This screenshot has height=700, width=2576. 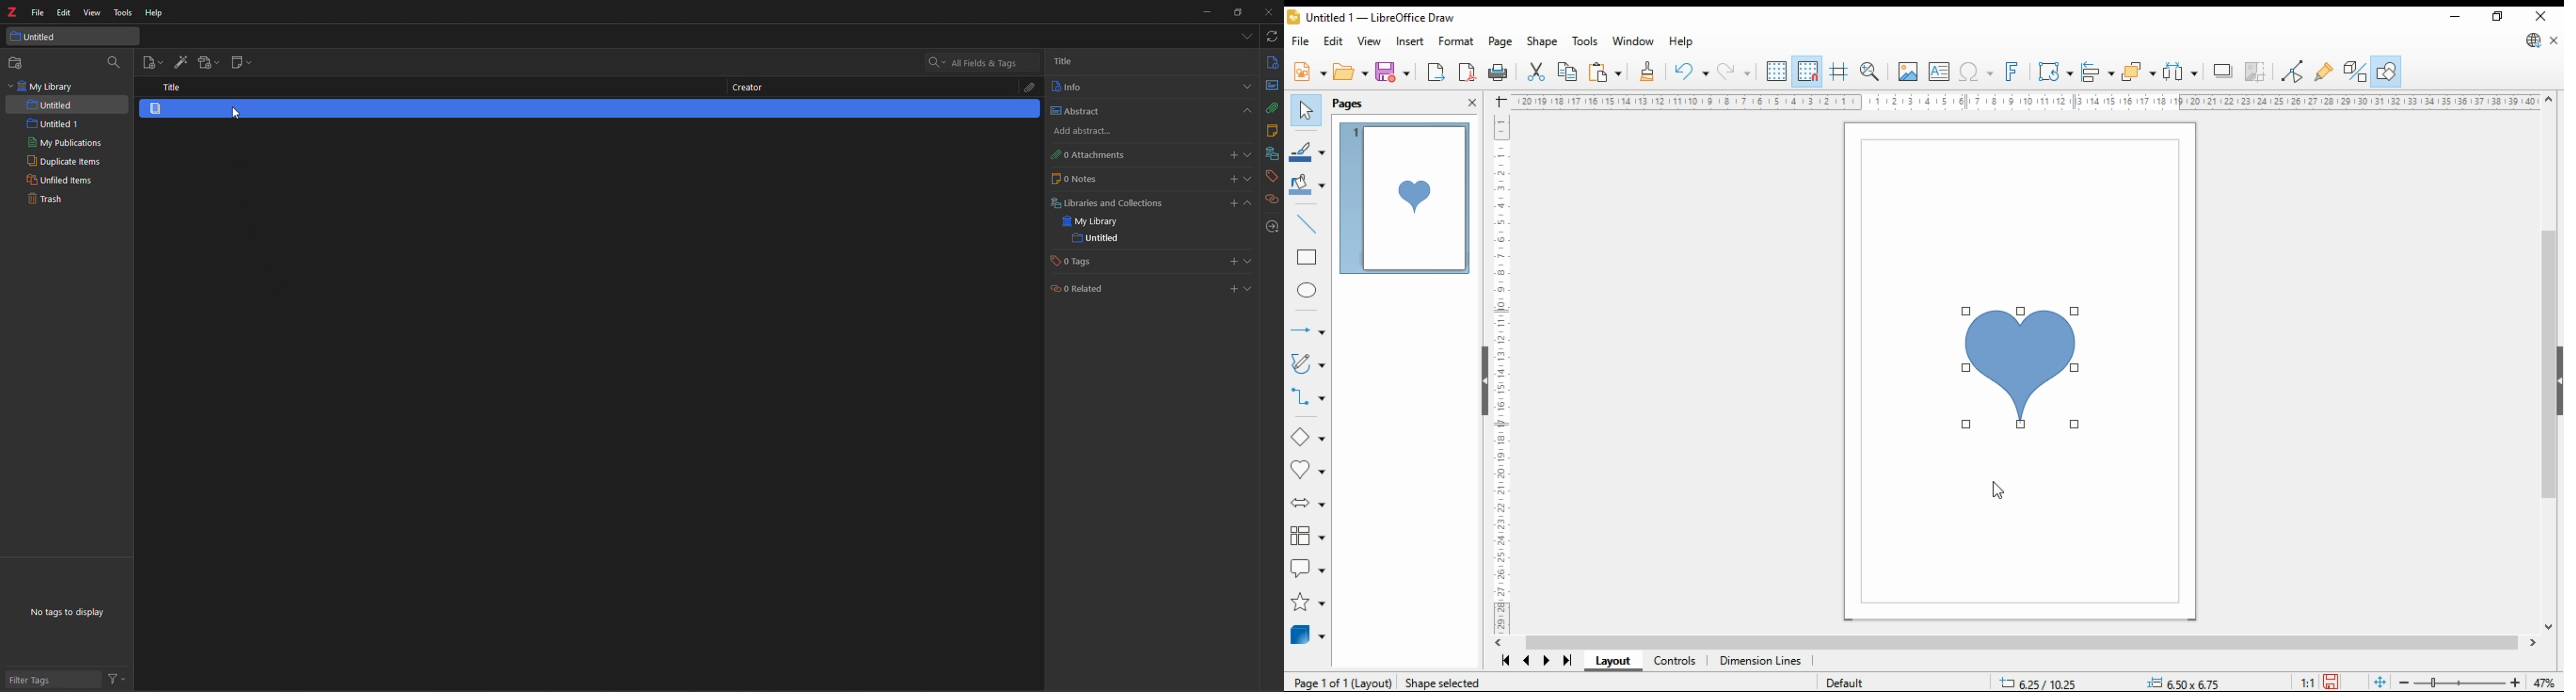 I want to click on zoom slider, so click(x=2457, y=681).